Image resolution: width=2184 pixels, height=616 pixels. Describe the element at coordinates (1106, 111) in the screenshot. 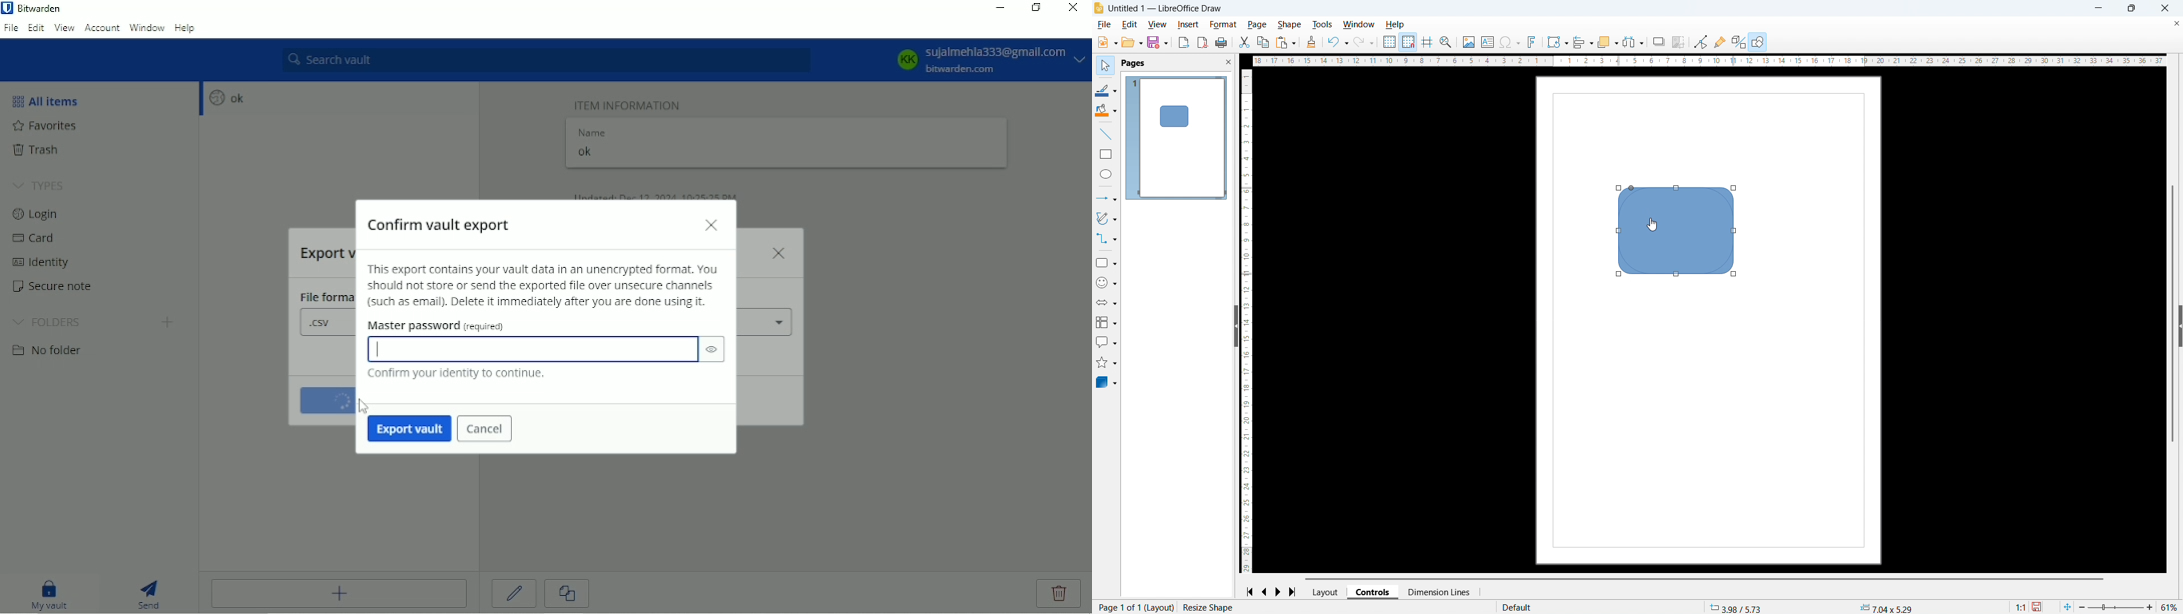

I see `Background colour ` at that location.